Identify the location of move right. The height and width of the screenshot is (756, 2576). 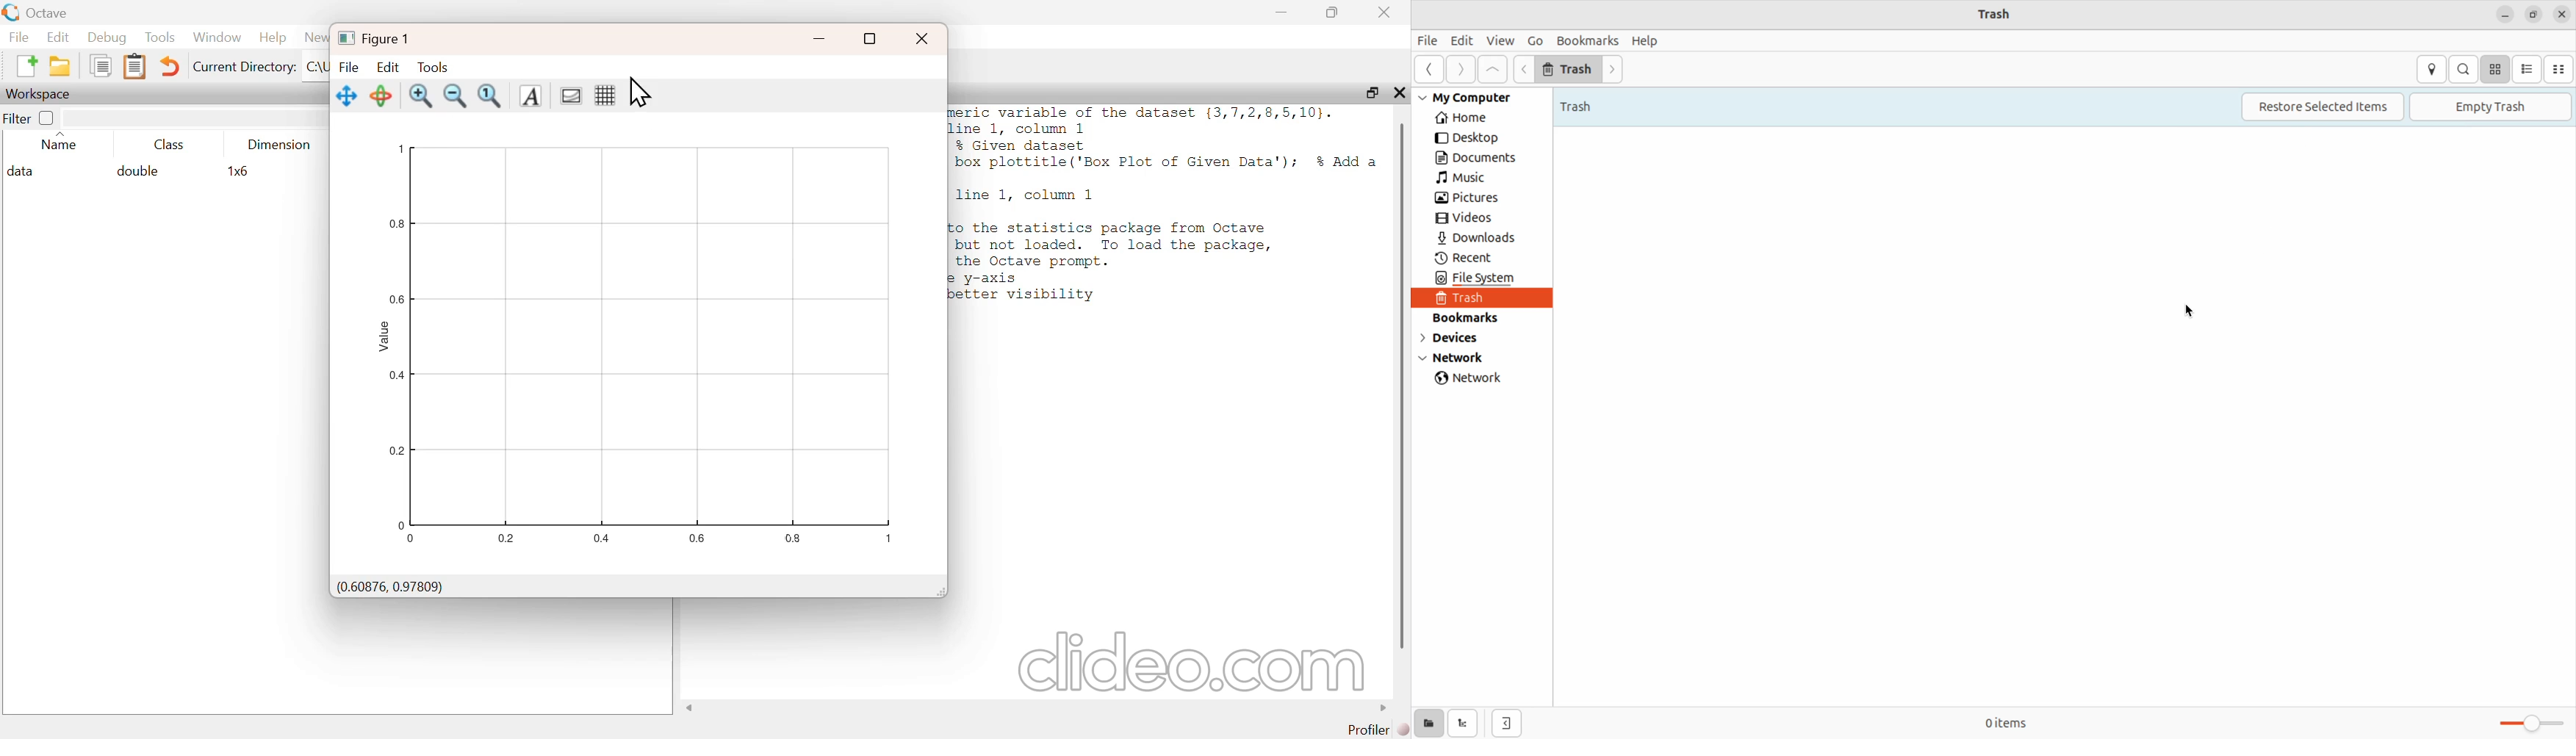
(1378, 707).